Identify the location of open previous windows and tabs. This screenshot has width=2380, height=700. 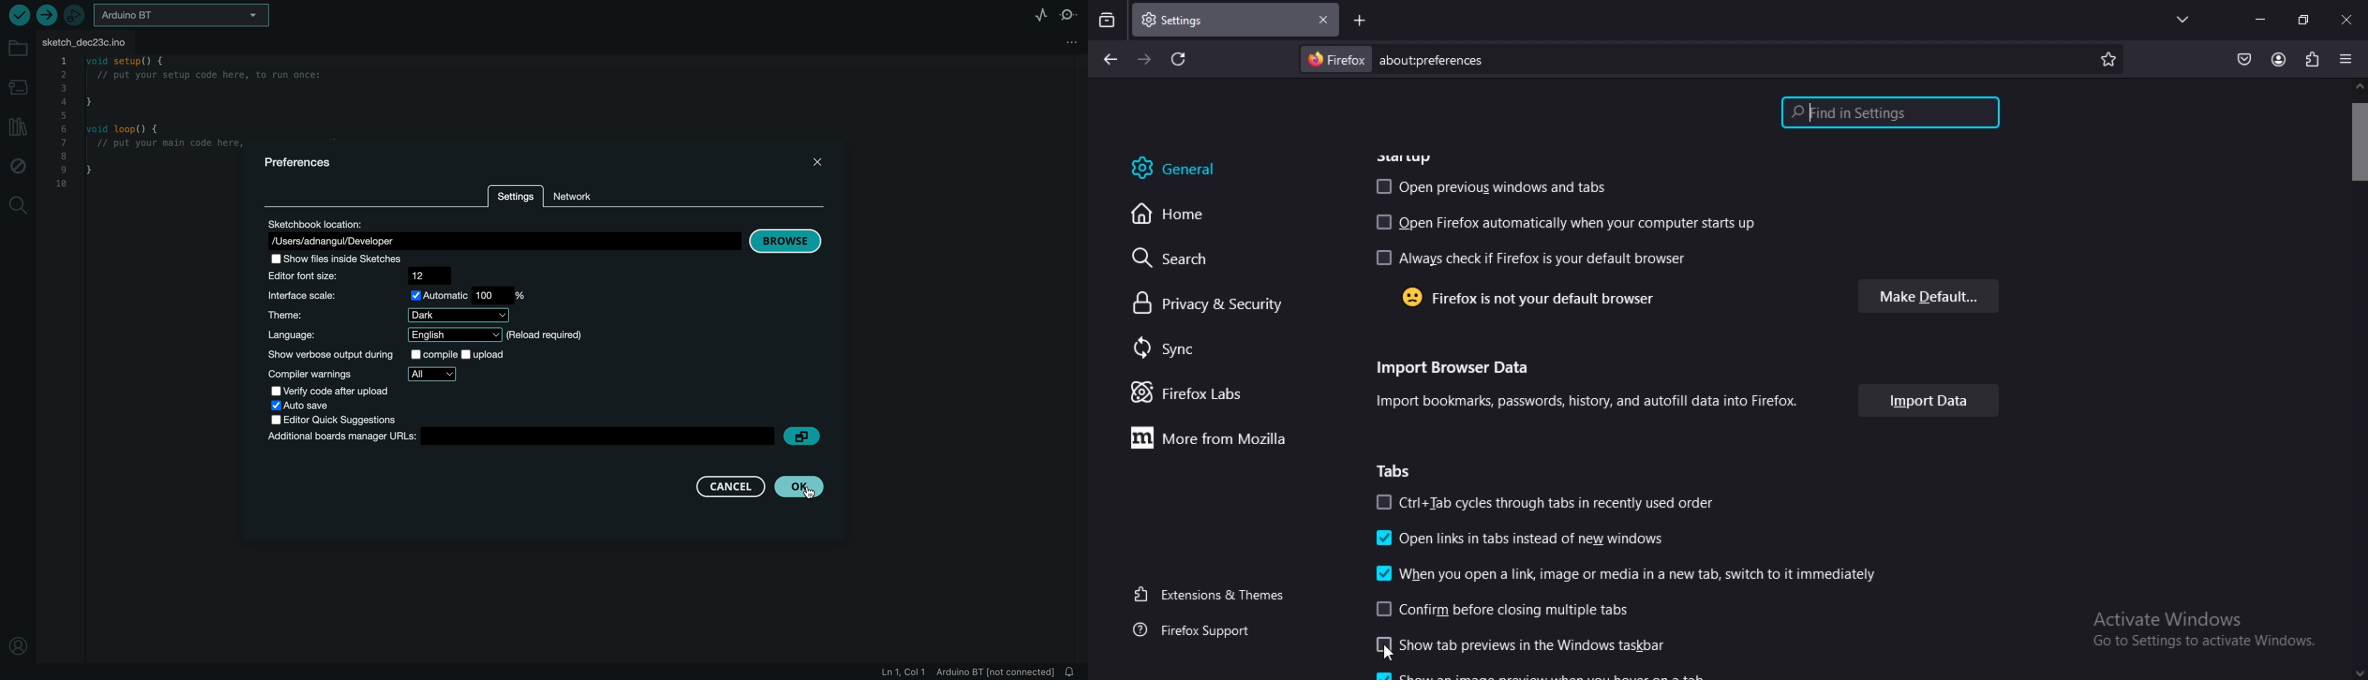
(1492, 188).